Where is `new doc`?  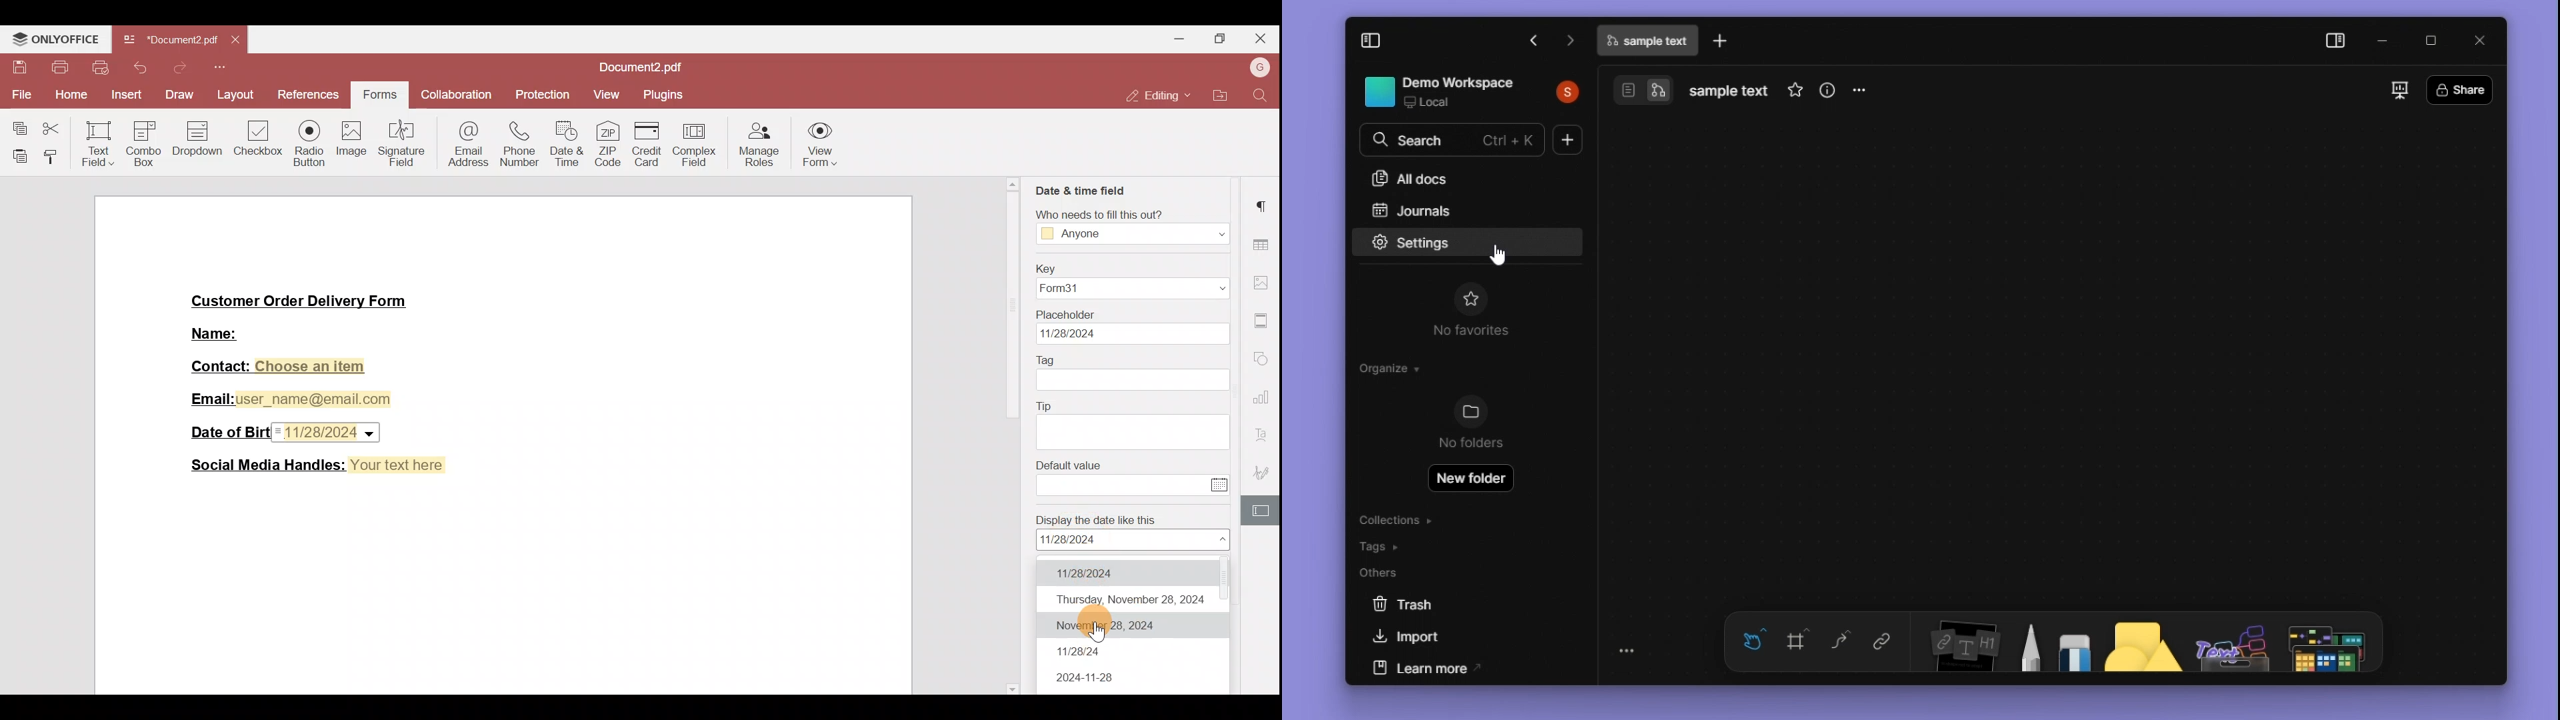
new doc is located at coordinates (1566, 138).